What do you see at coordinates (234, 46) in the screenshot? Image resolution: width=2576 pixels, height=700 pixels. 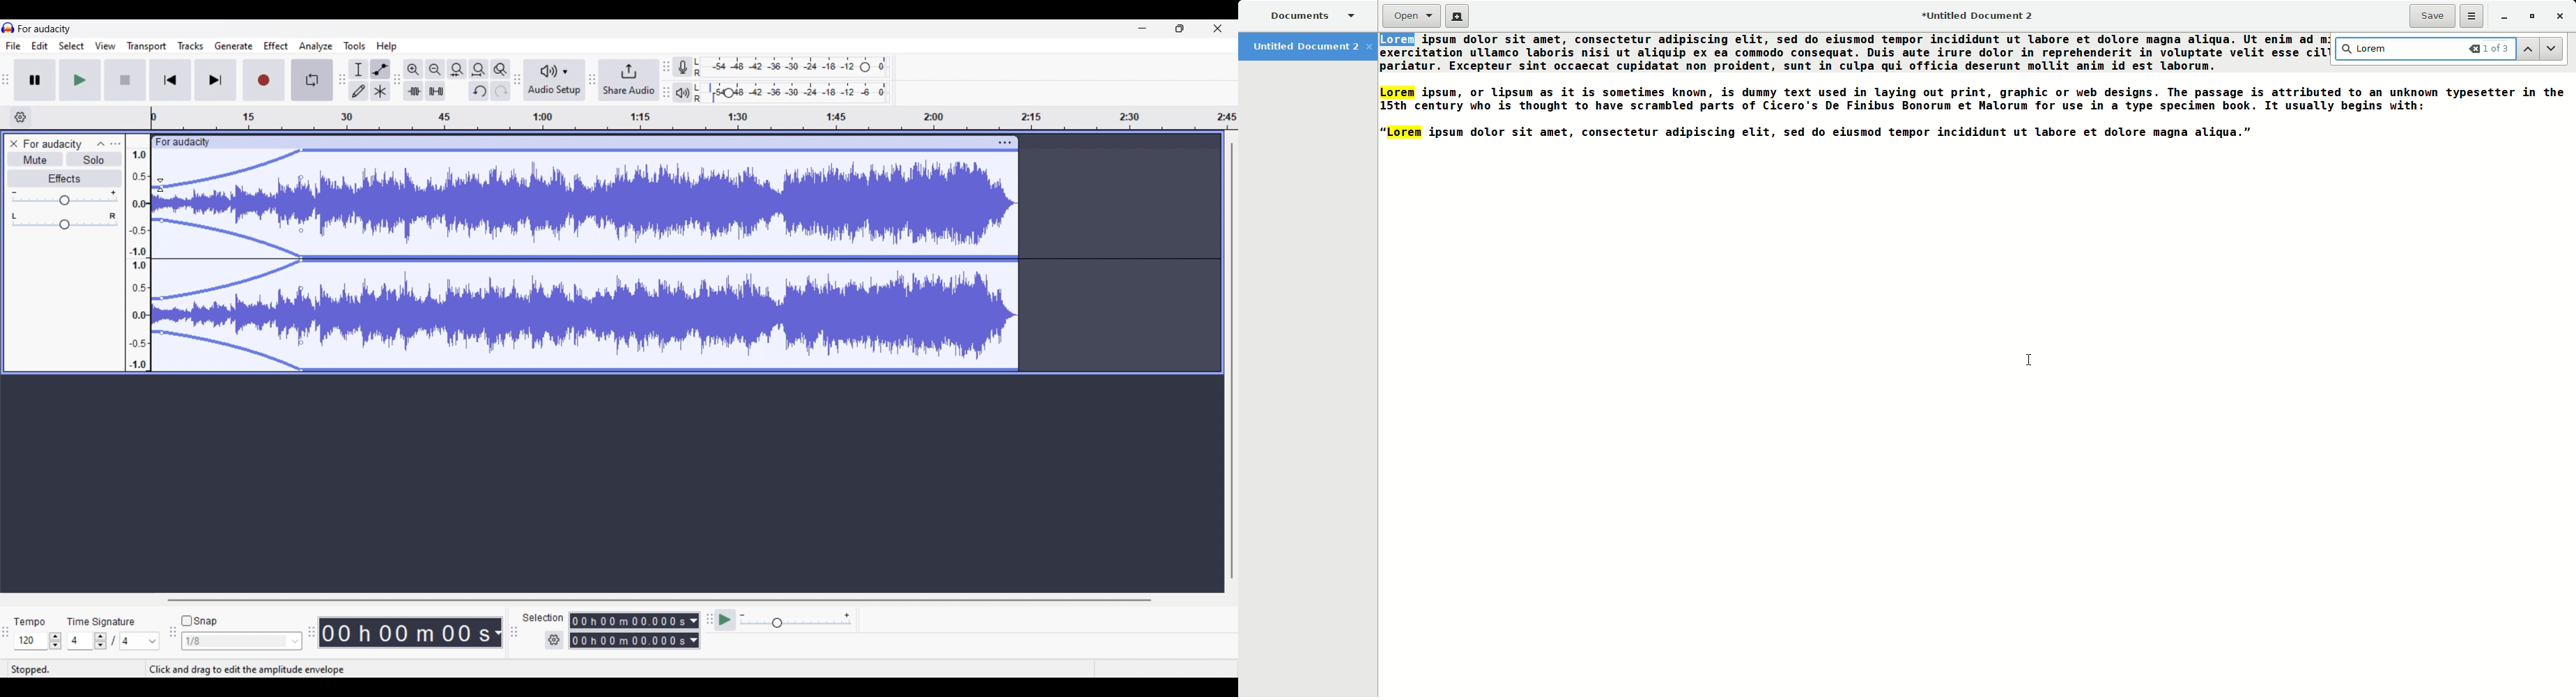 I see `Generate` at bounding box center [234, 46].